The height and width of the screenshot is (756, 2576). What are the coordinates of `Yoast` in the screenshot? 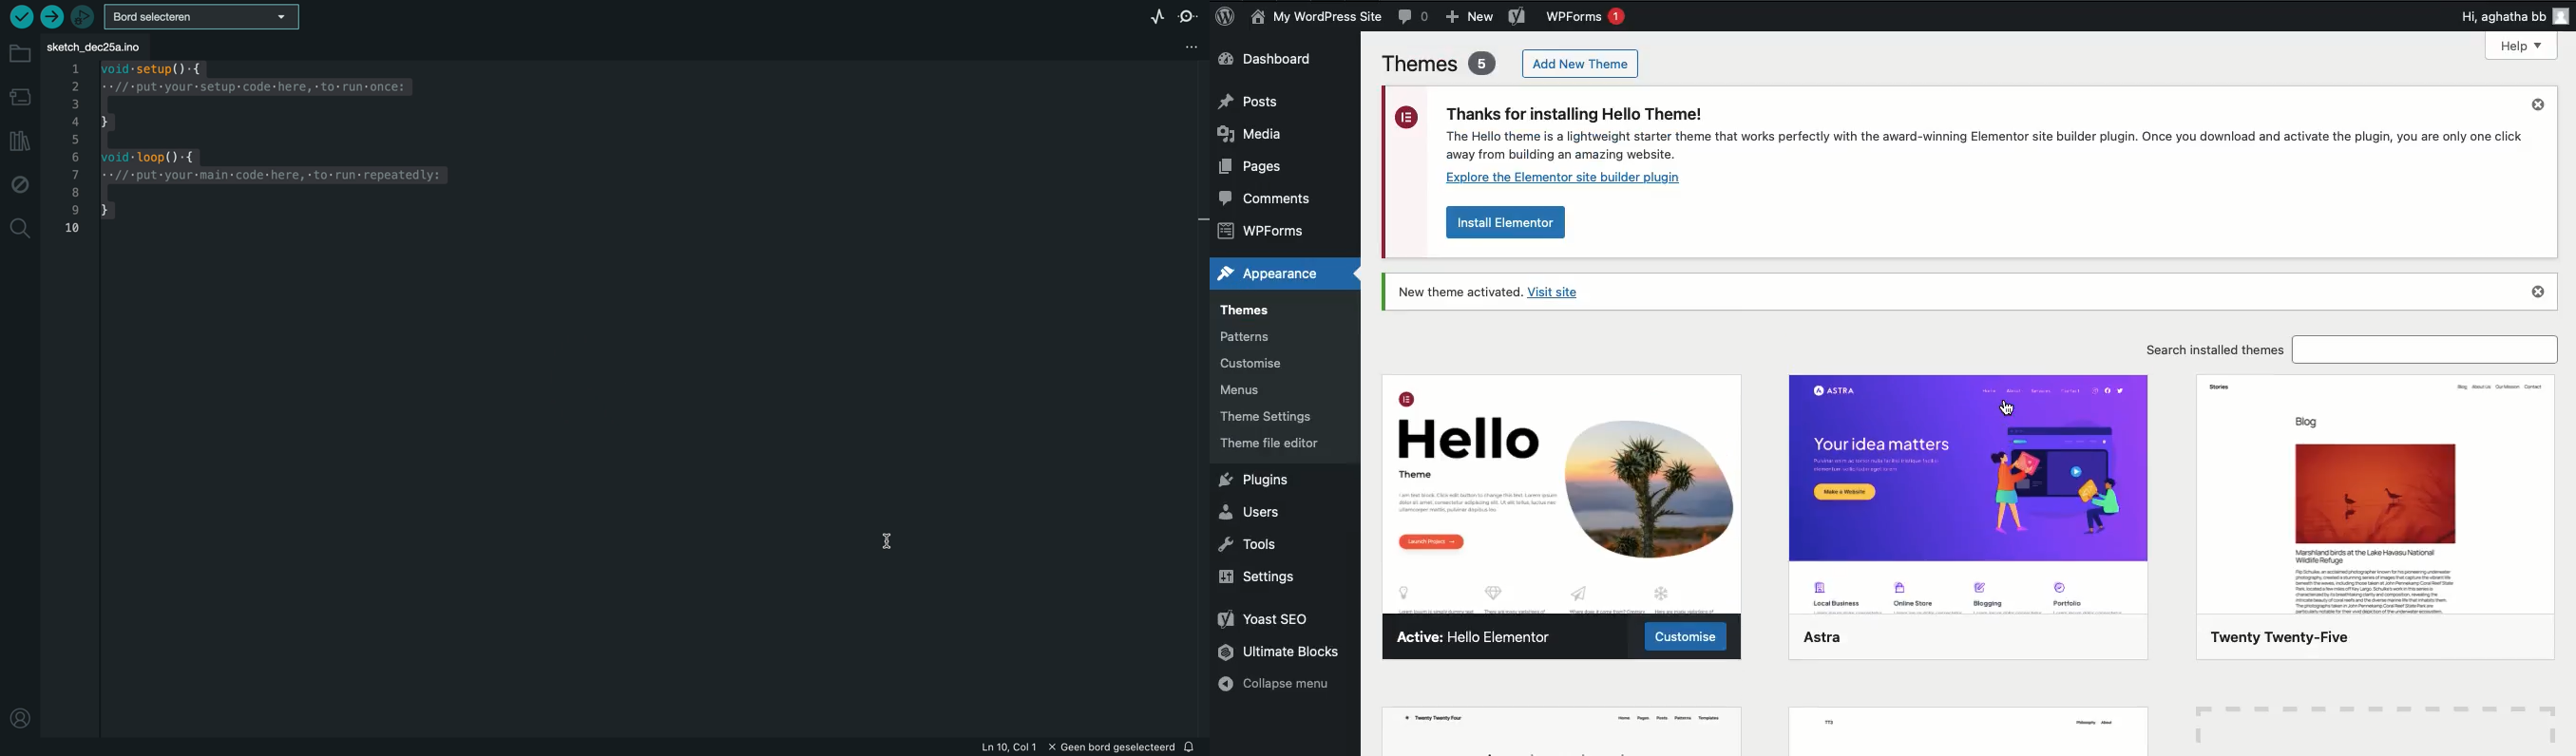 It's located at (1272, 618).